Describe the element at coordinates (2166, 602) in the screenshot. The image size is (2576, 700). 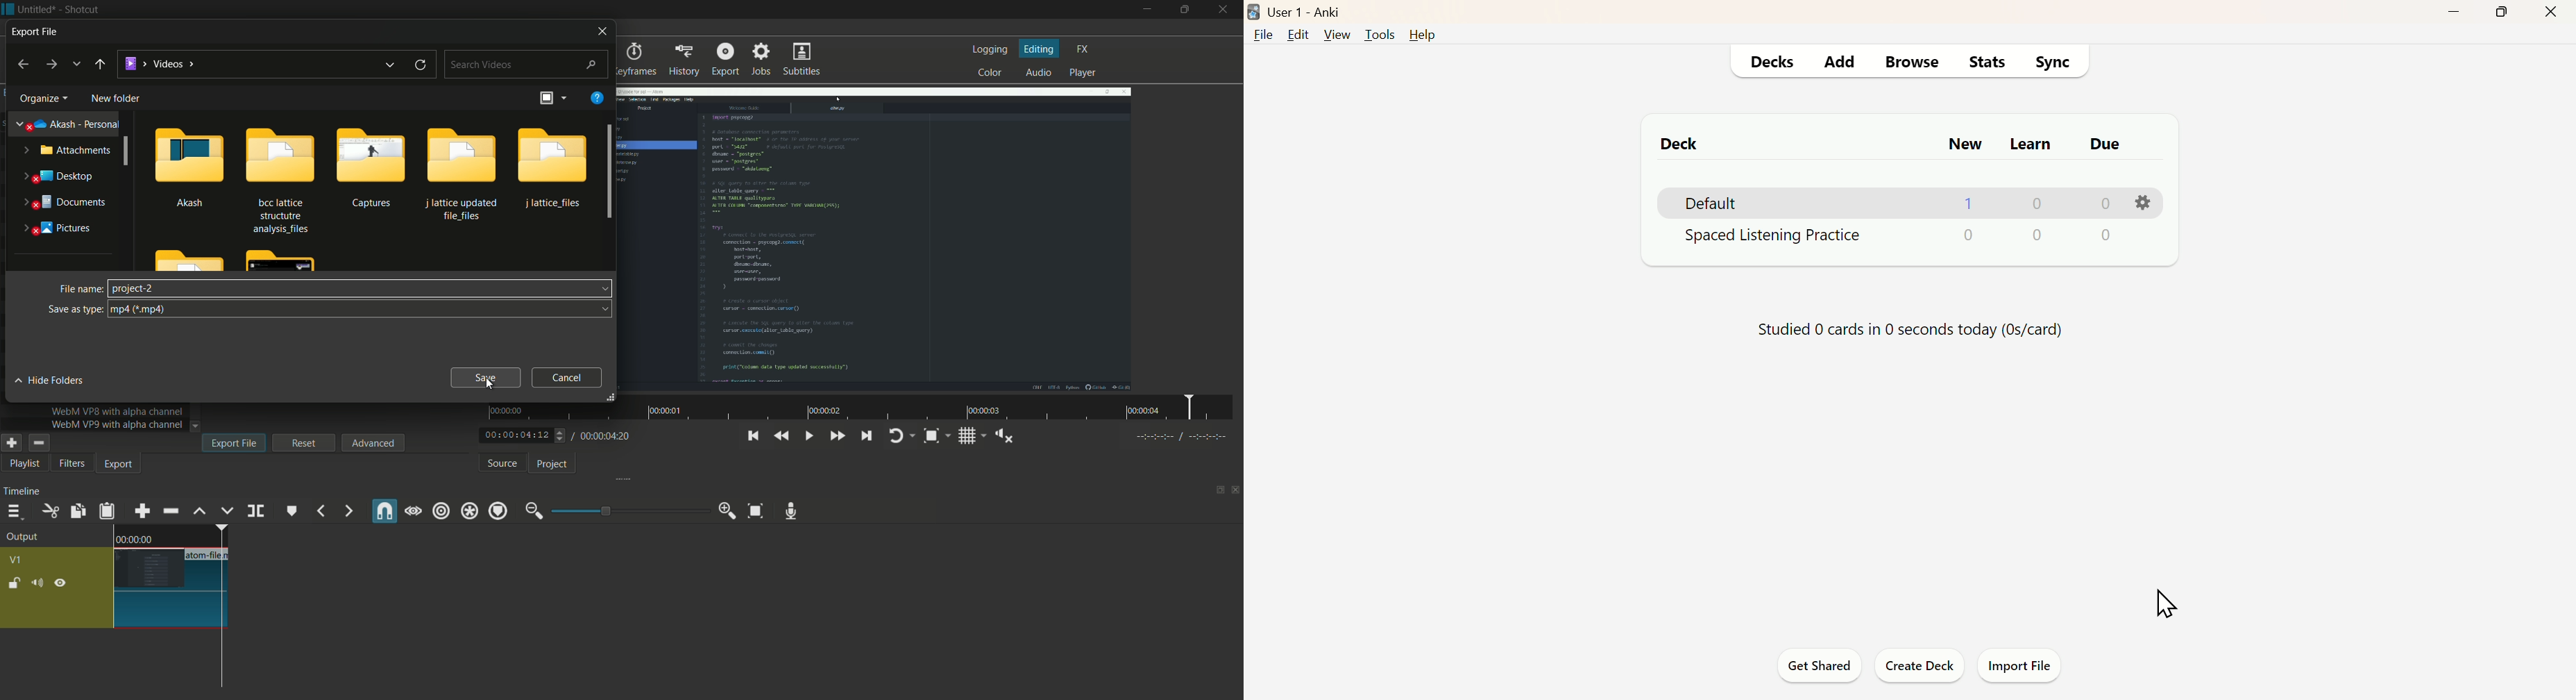
I see `cursor` at that location.